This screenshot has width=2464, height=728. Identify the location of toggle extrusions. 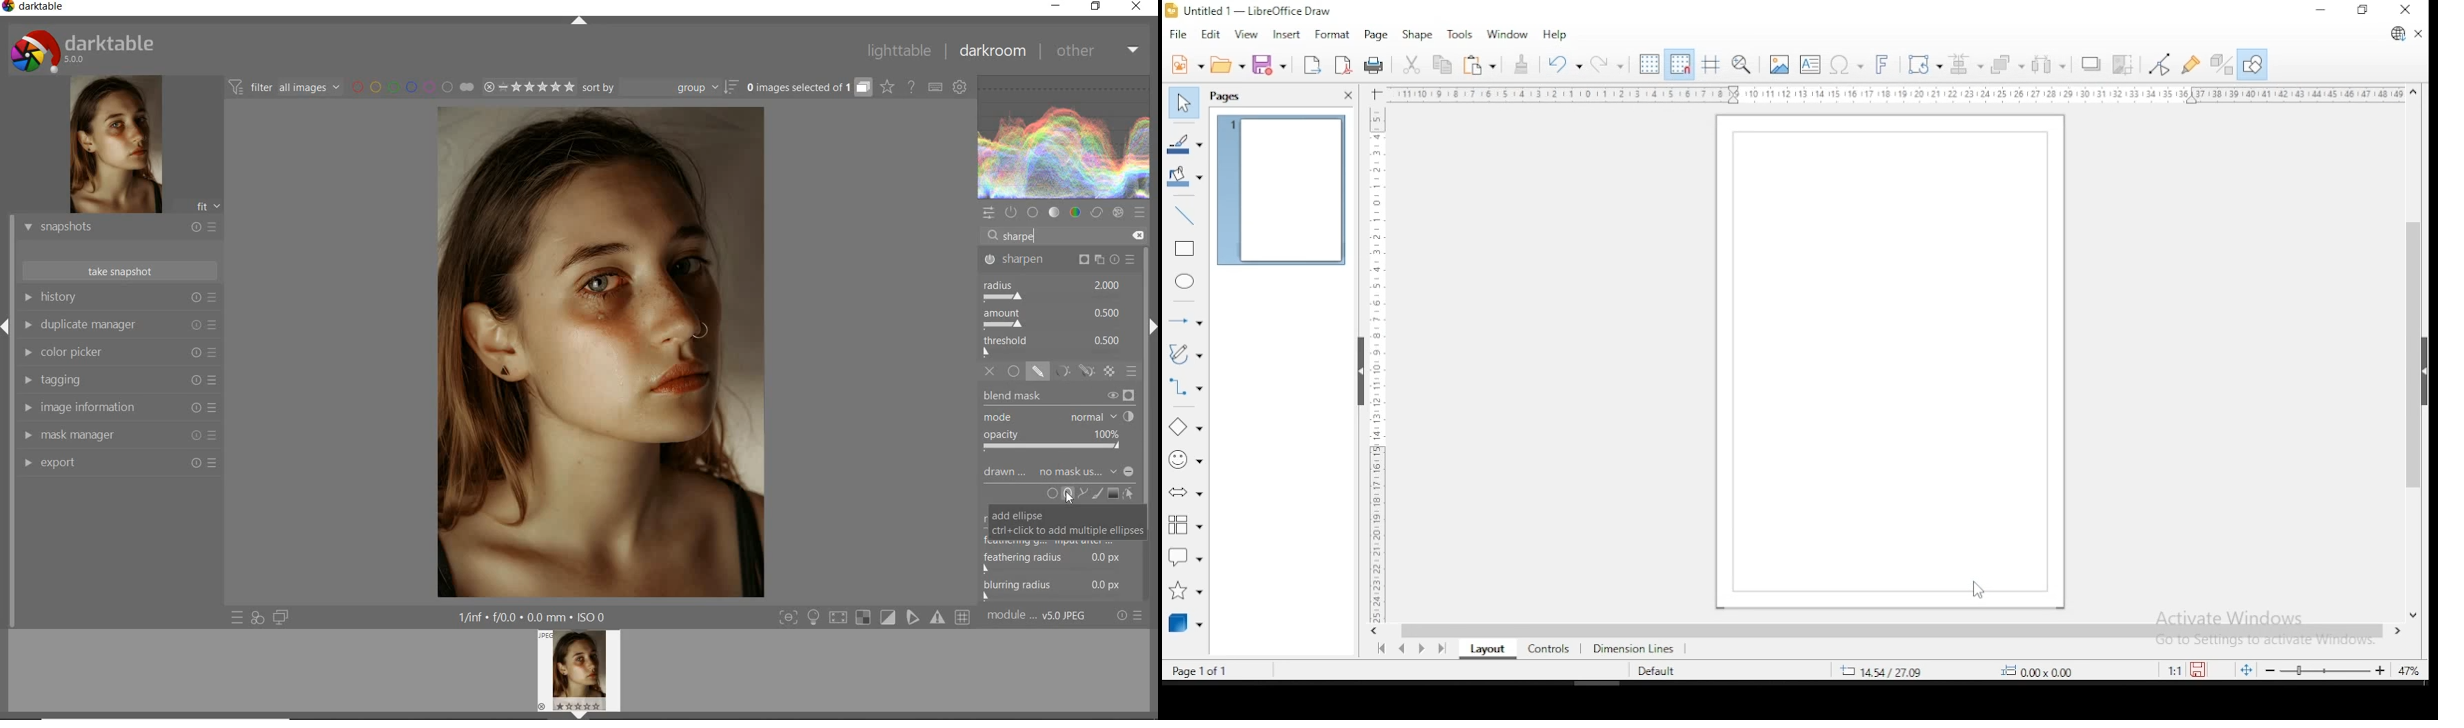
(2220, 65).